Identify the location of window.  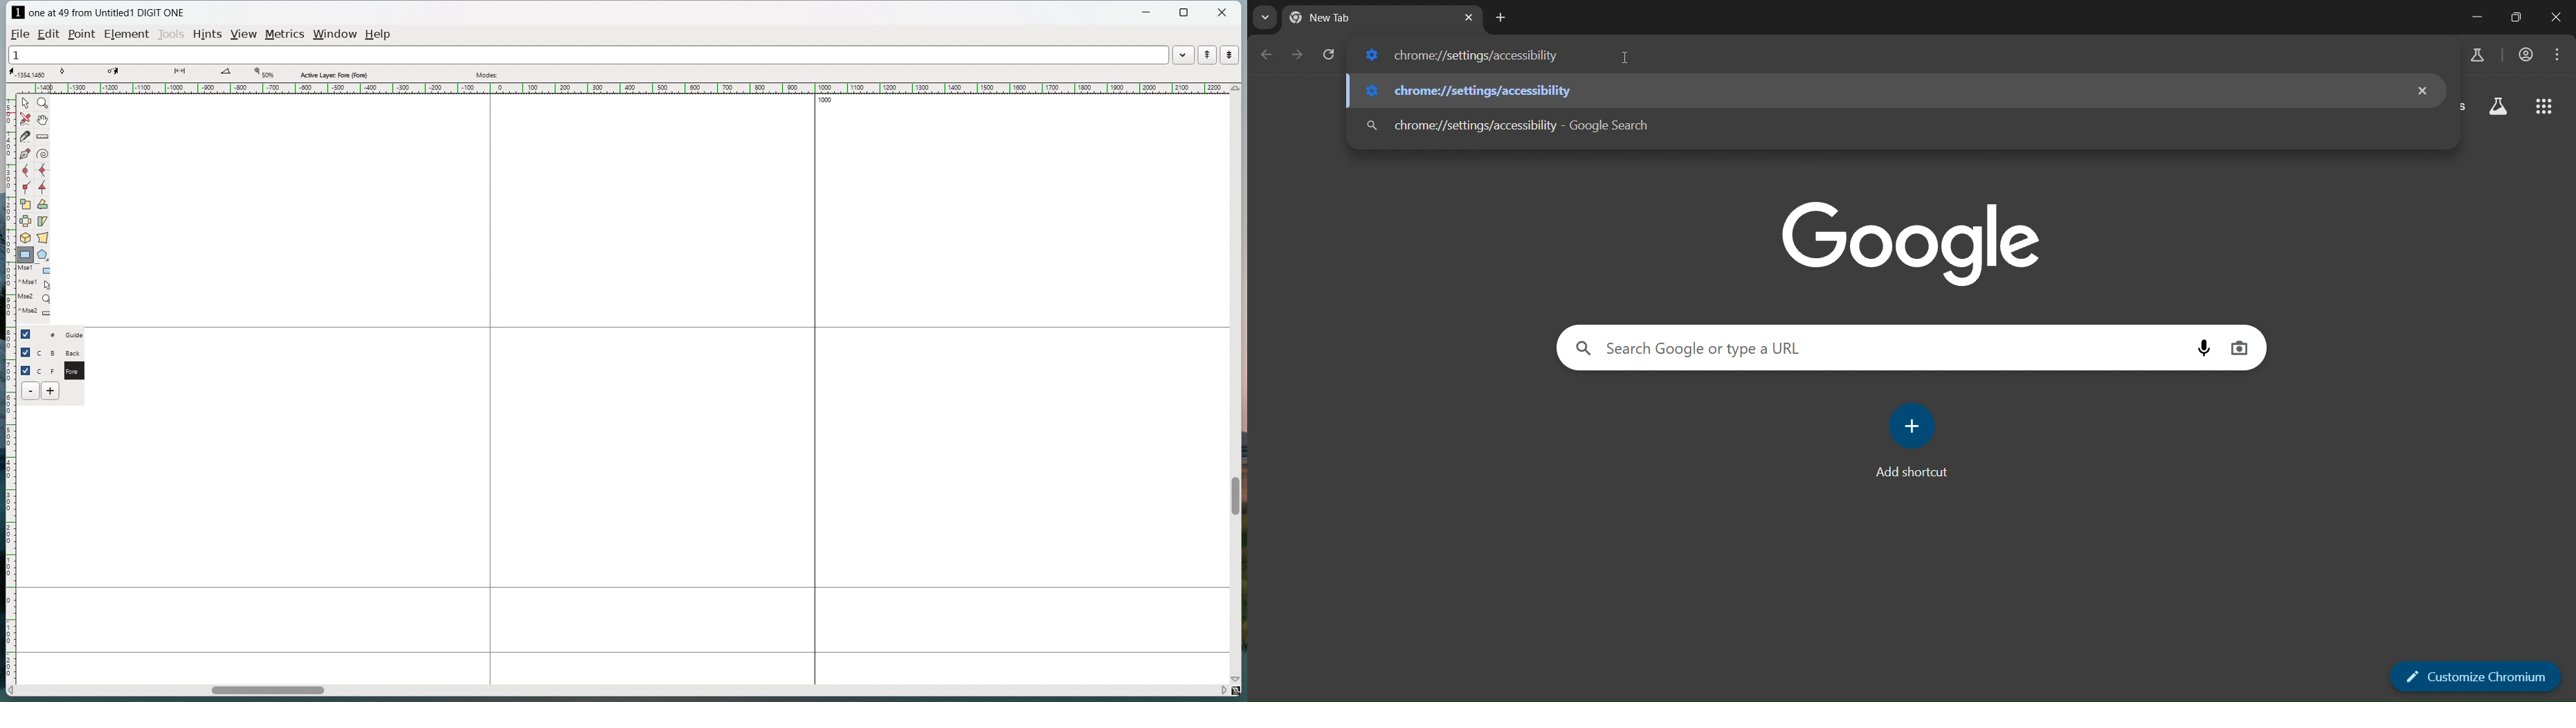
(337, 34).